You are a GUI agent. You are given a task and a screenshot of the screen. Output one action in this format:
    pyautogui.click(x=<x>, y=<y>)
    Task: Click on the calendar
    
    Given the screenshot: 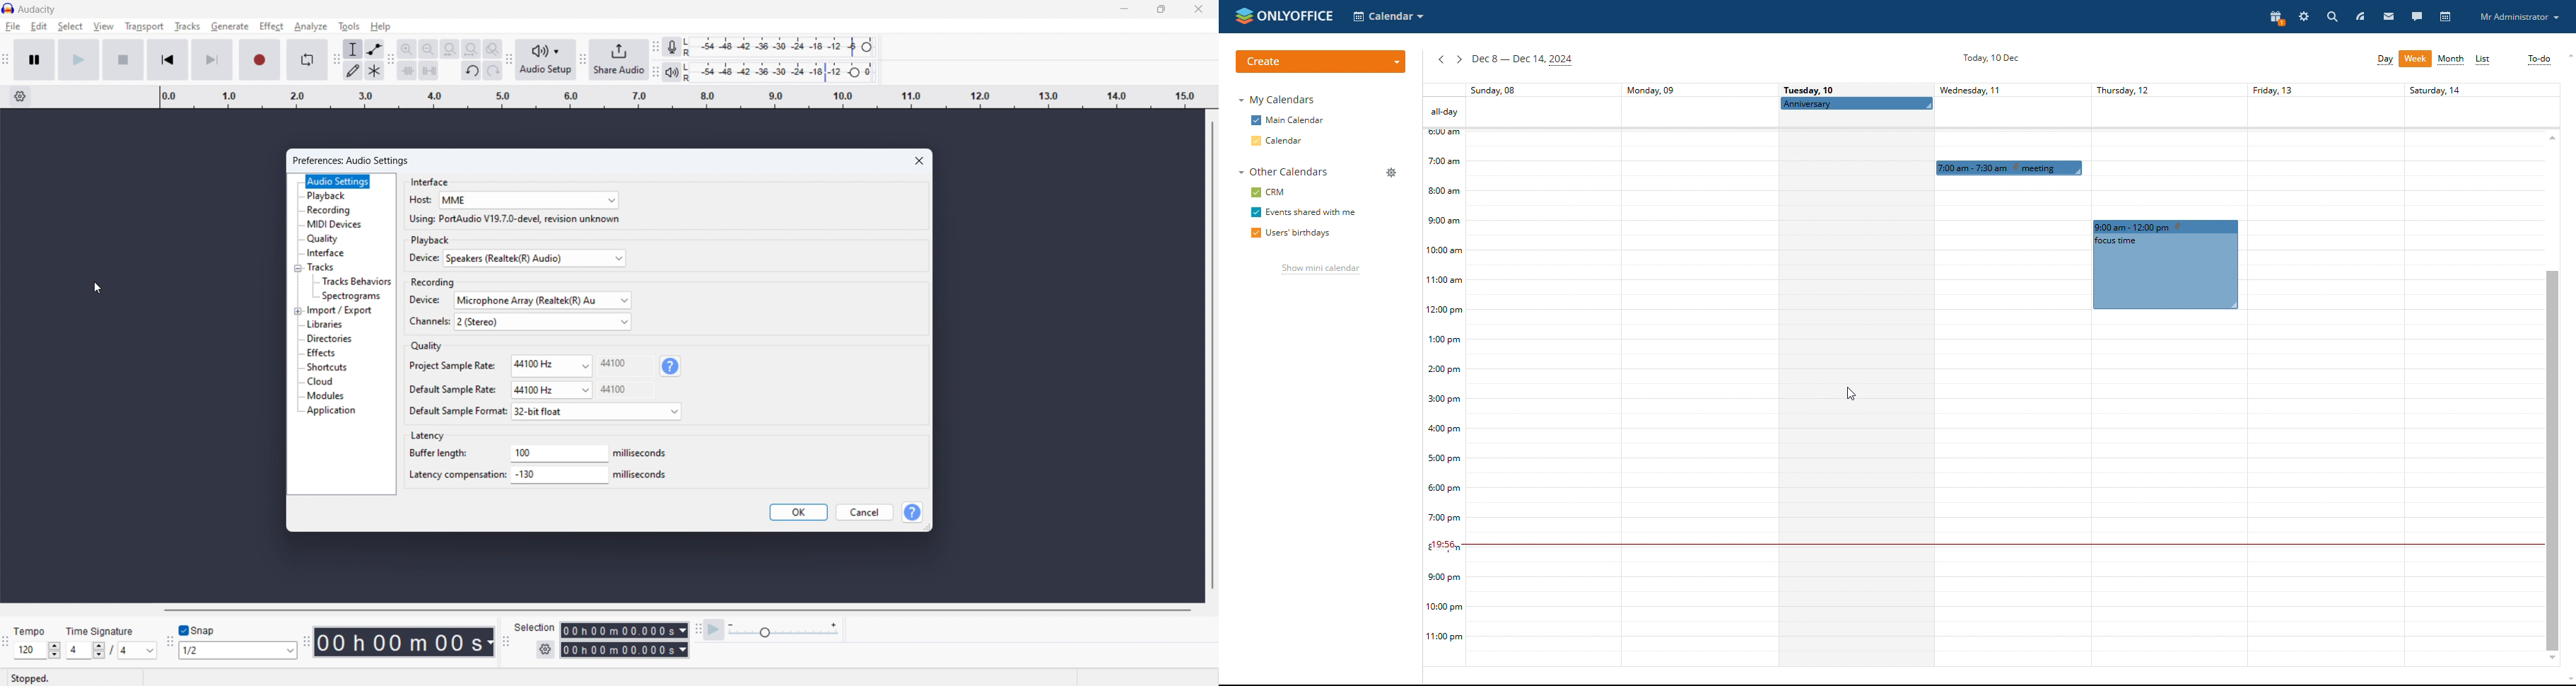 What is the action you would take?
    pyautogui.click(x=1287, y=141)
    